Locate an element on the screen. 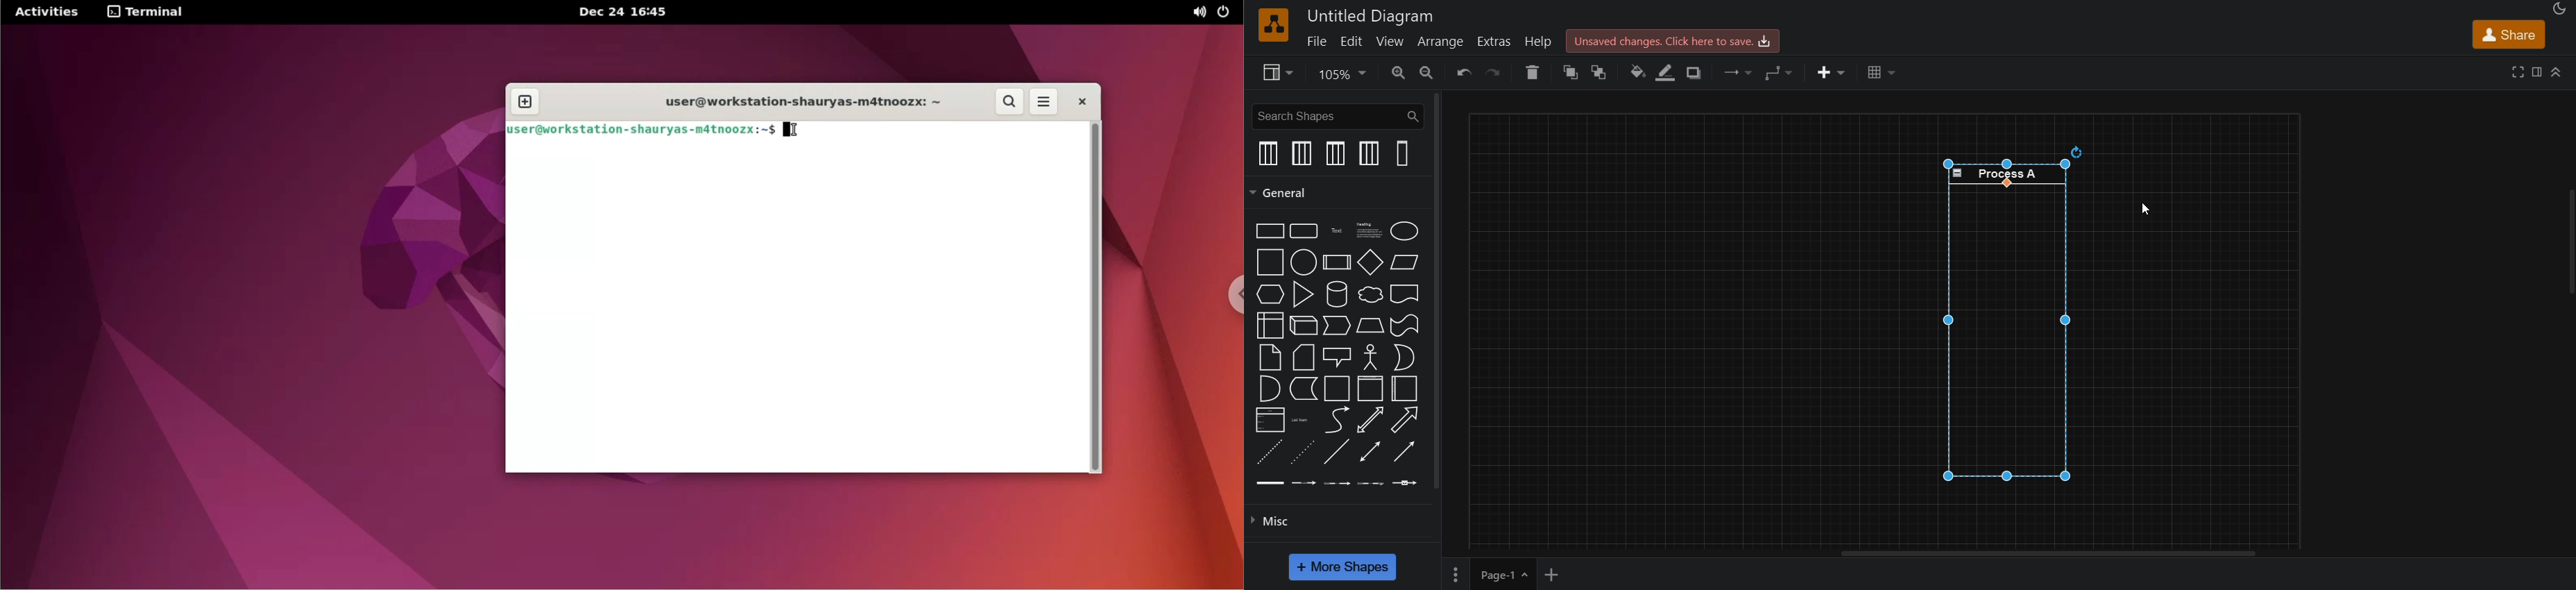 Image resolution: width=2576 pixels, height=616 pixels. collapase/expand  is located at coordinates (2558, 69).